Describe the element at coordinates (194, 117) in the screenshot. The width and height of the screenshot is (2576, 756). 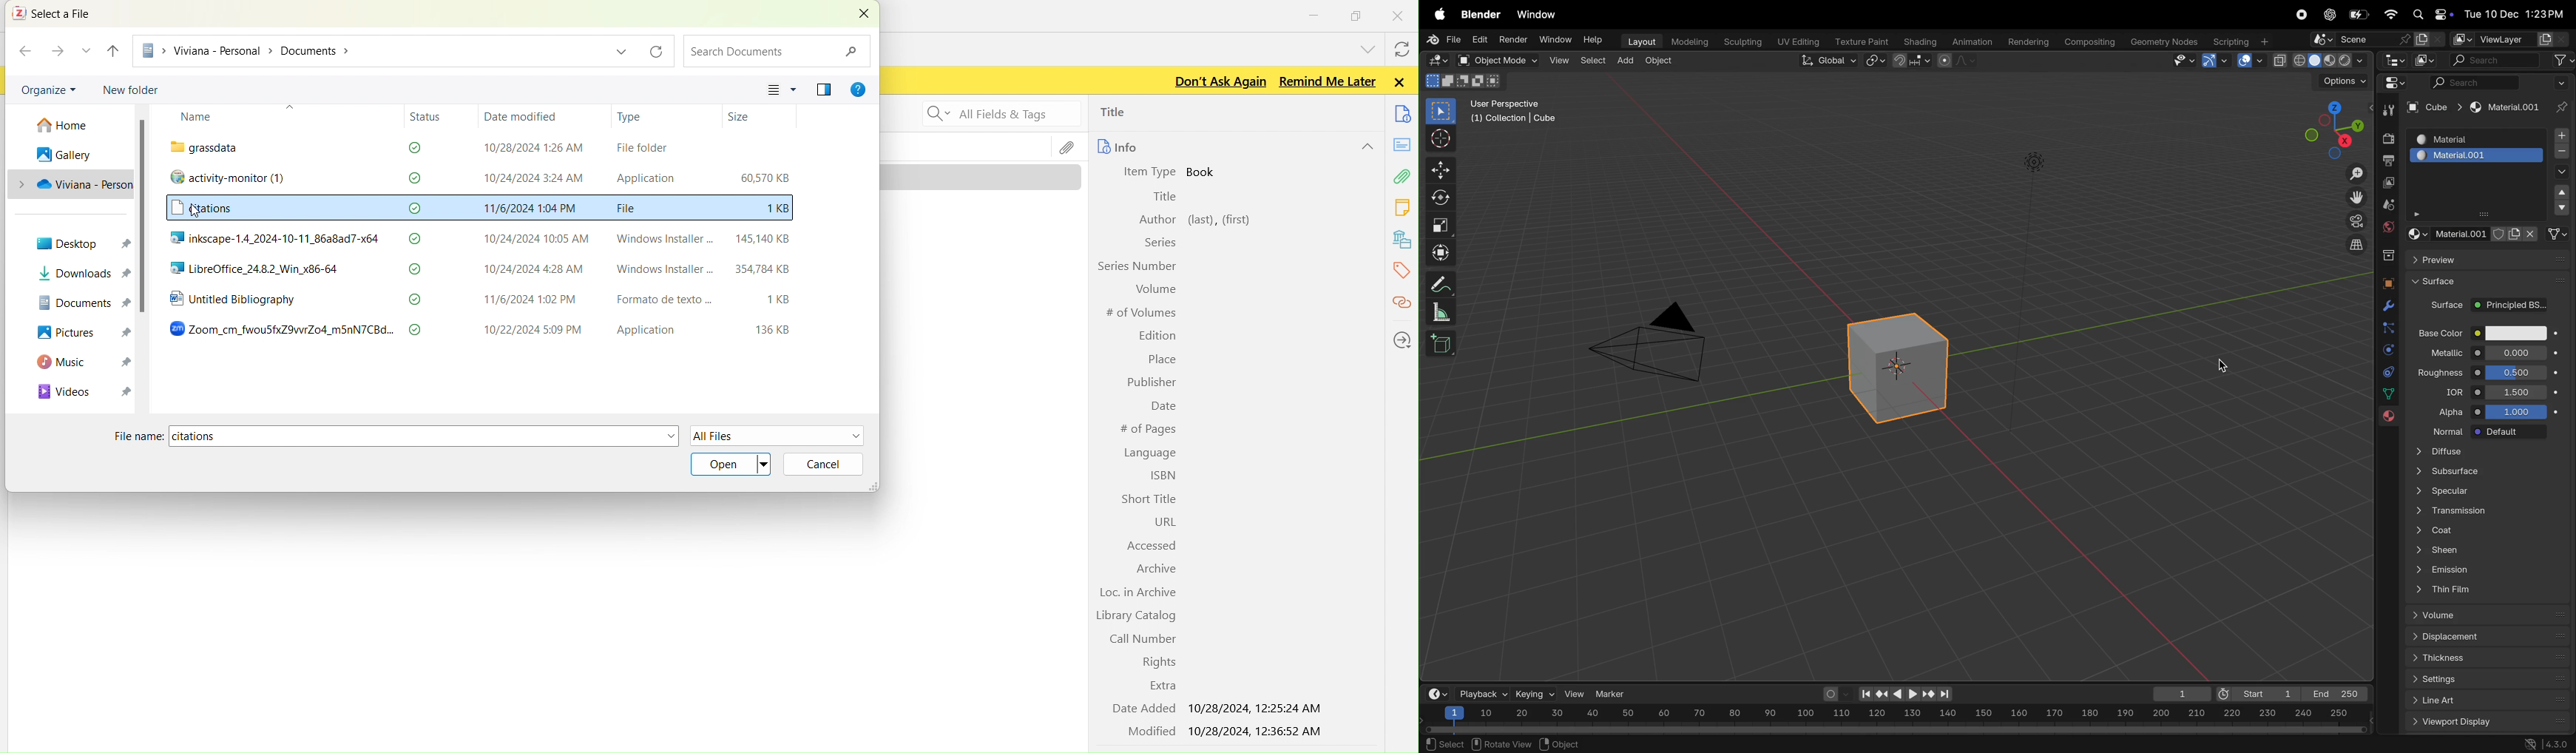
I see `Name` at that location.